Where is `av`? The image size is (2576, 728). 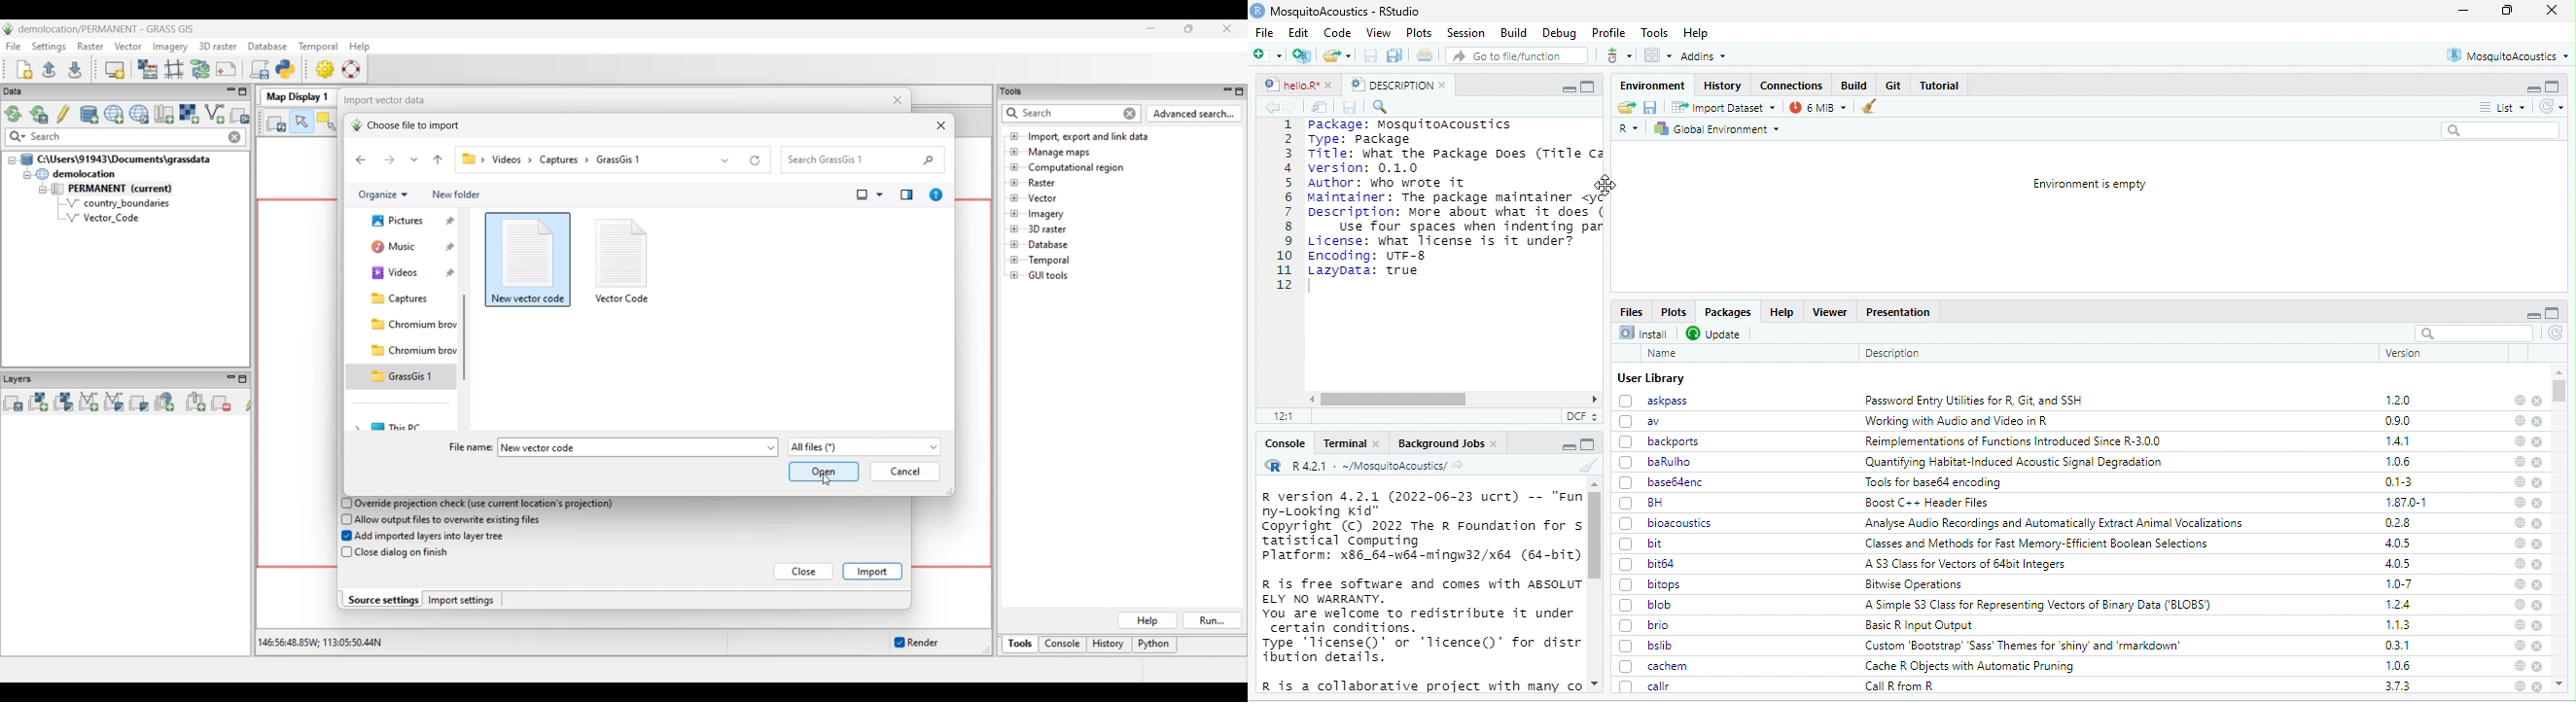
av is located at coordinates (1645, 422).